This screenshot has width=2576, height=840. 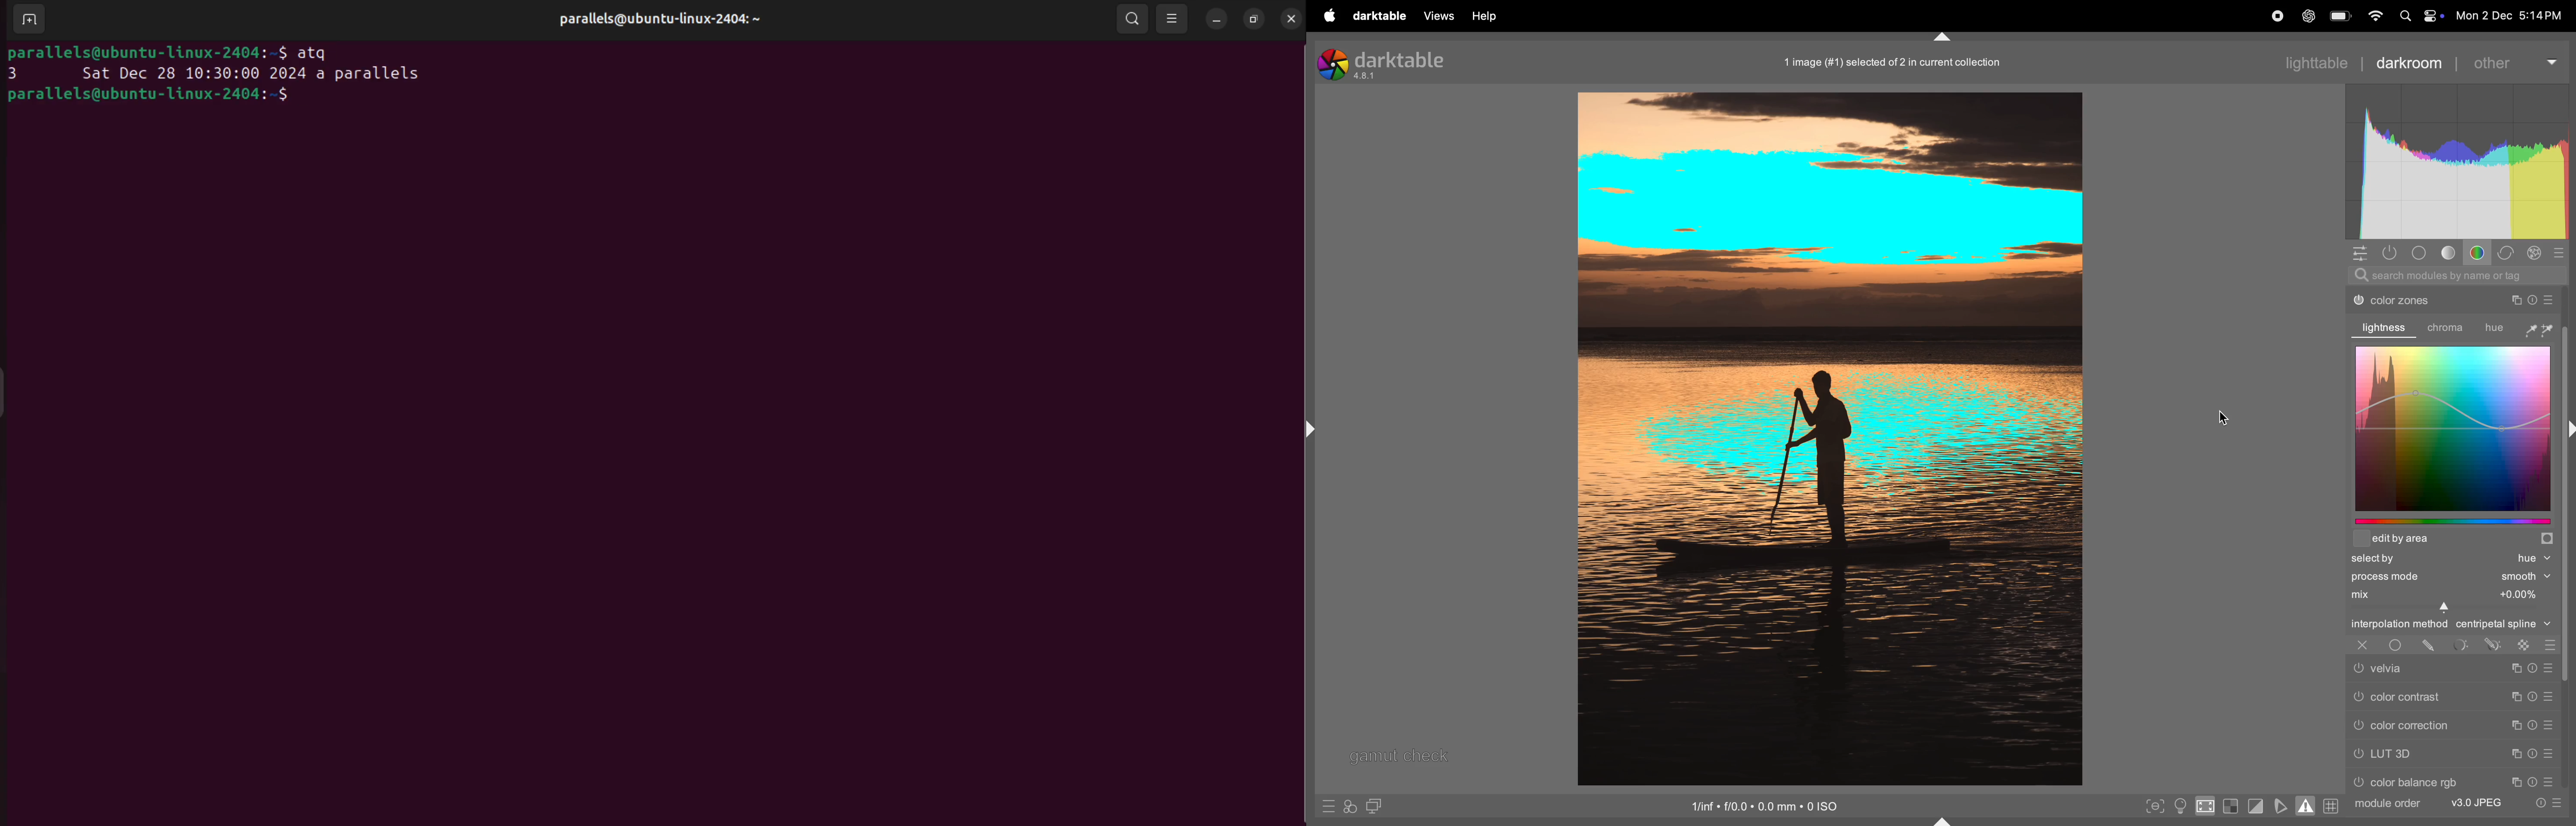 I want to click on , so click(x=2494, y=644).